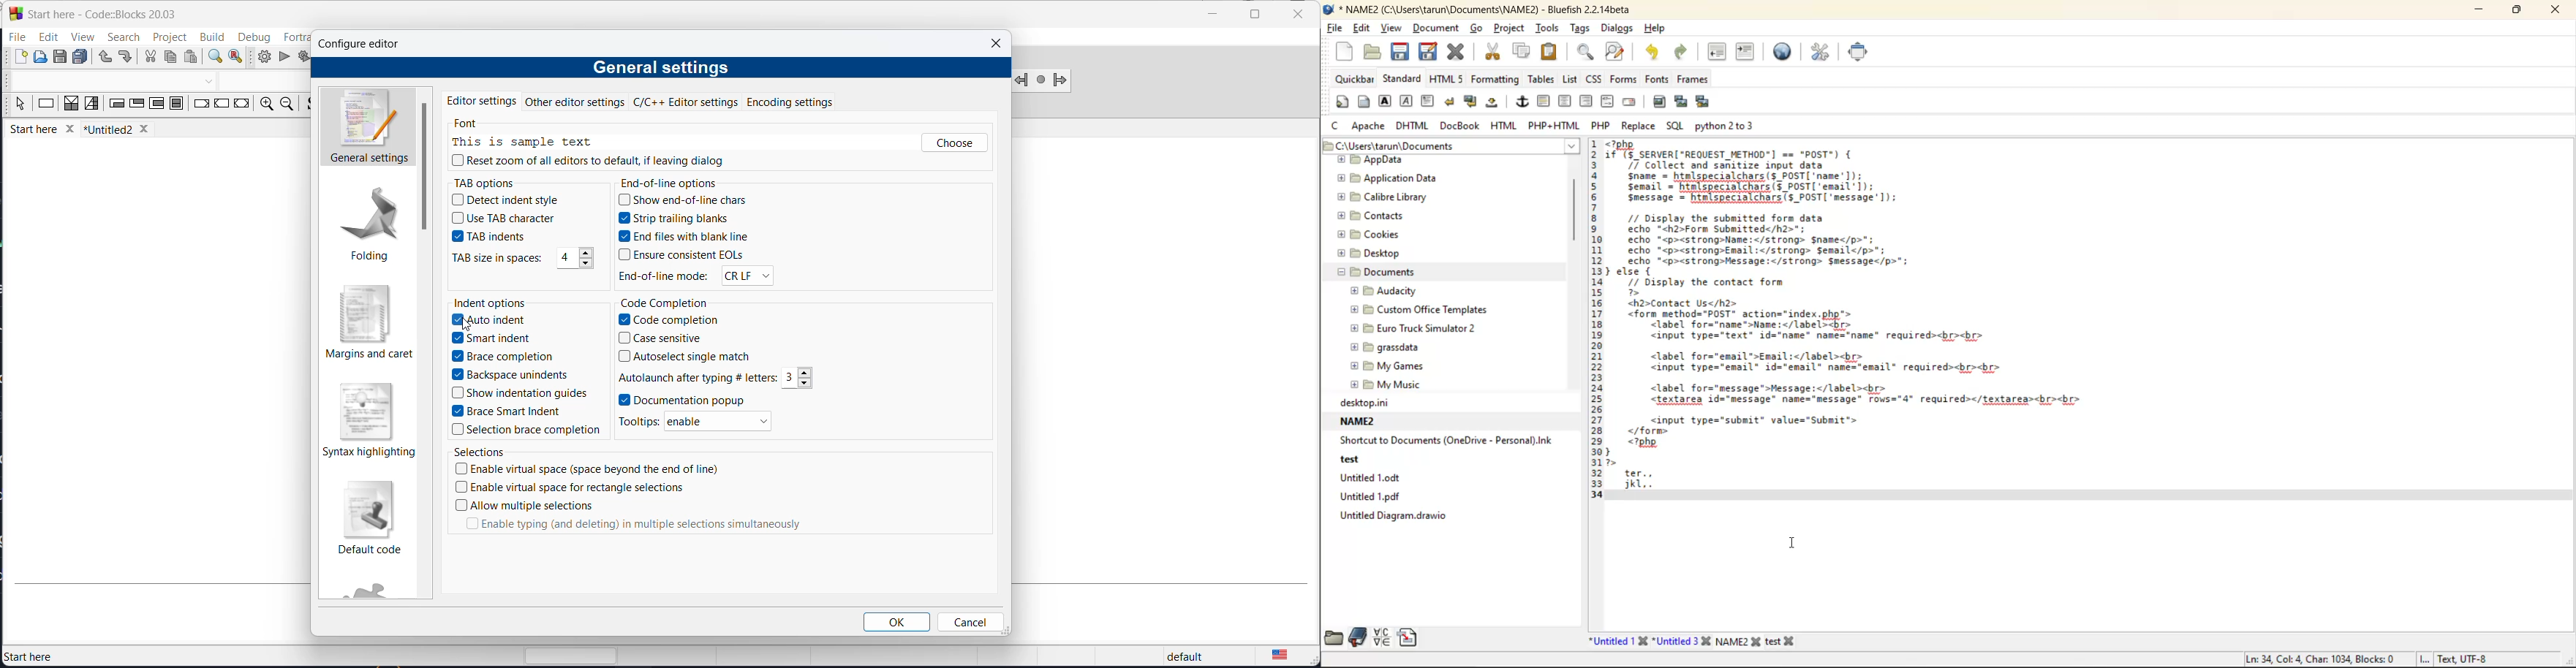 The height and width of the screenshot is (672, 2576). I want to click on end of line options, so click(676, 181).